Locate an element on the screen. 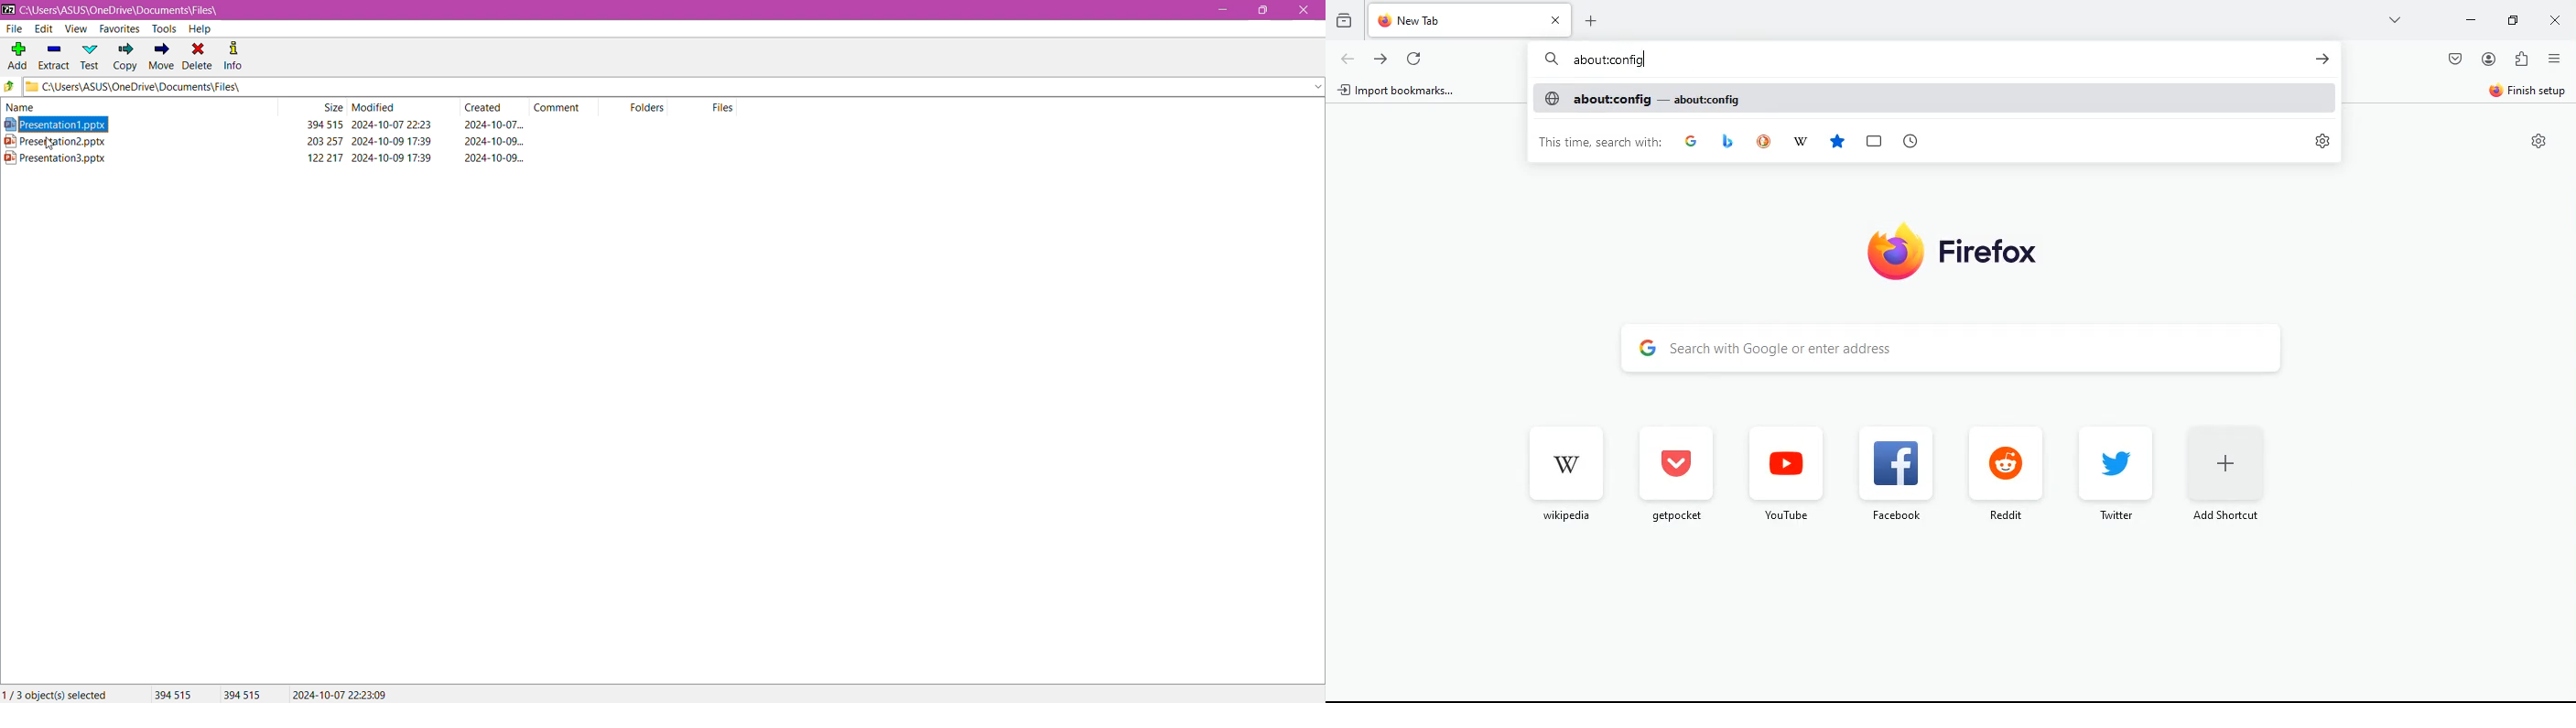 This screenshot has height=728, width=2576. 394515 is located at coordinates (242, 695).